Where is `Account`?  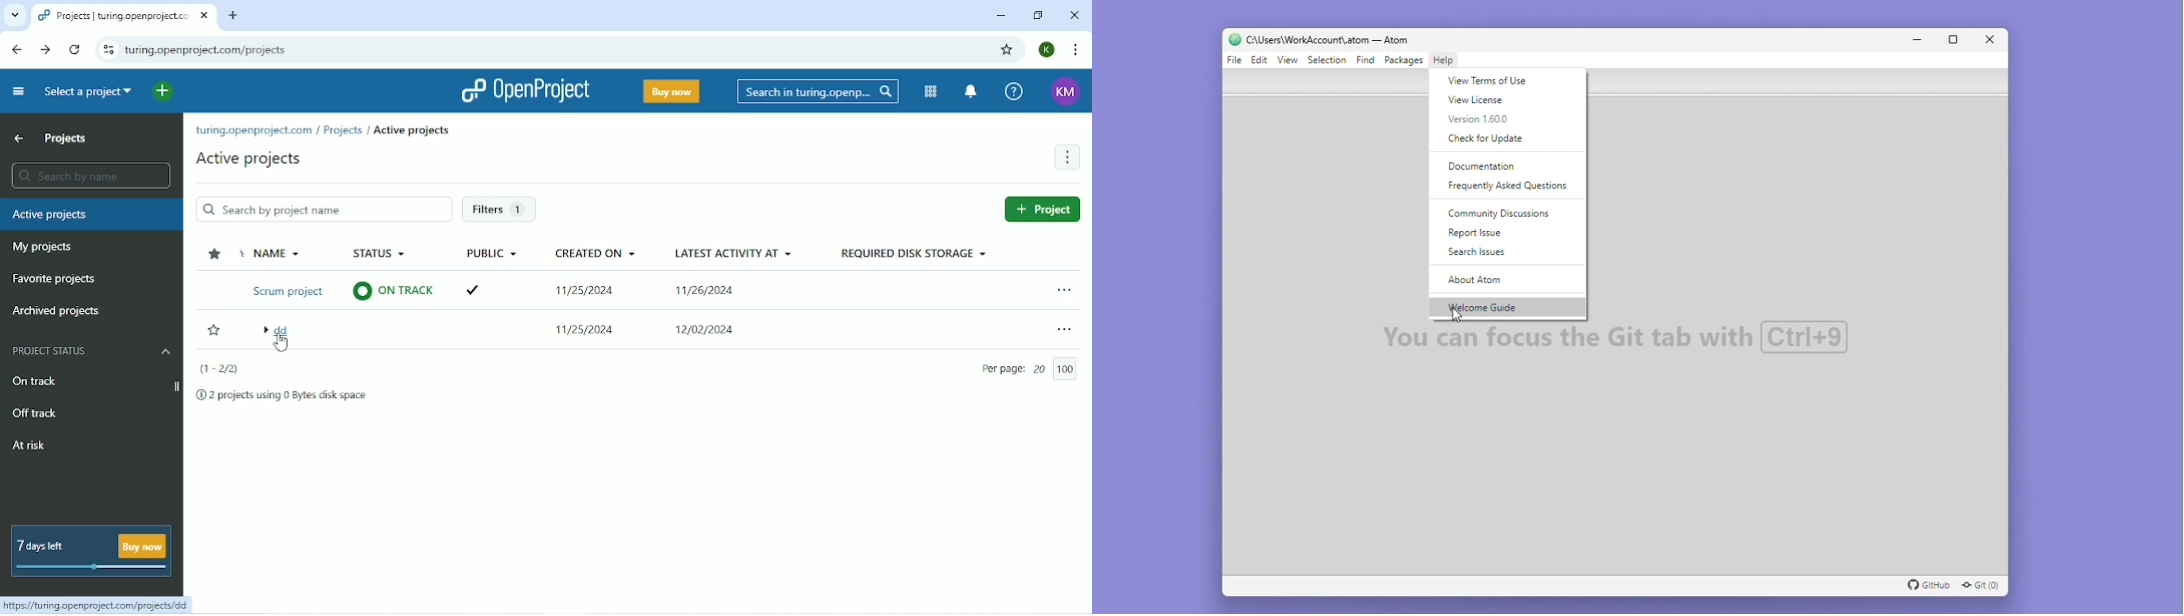 Account is located at coordinates (1063, 90).